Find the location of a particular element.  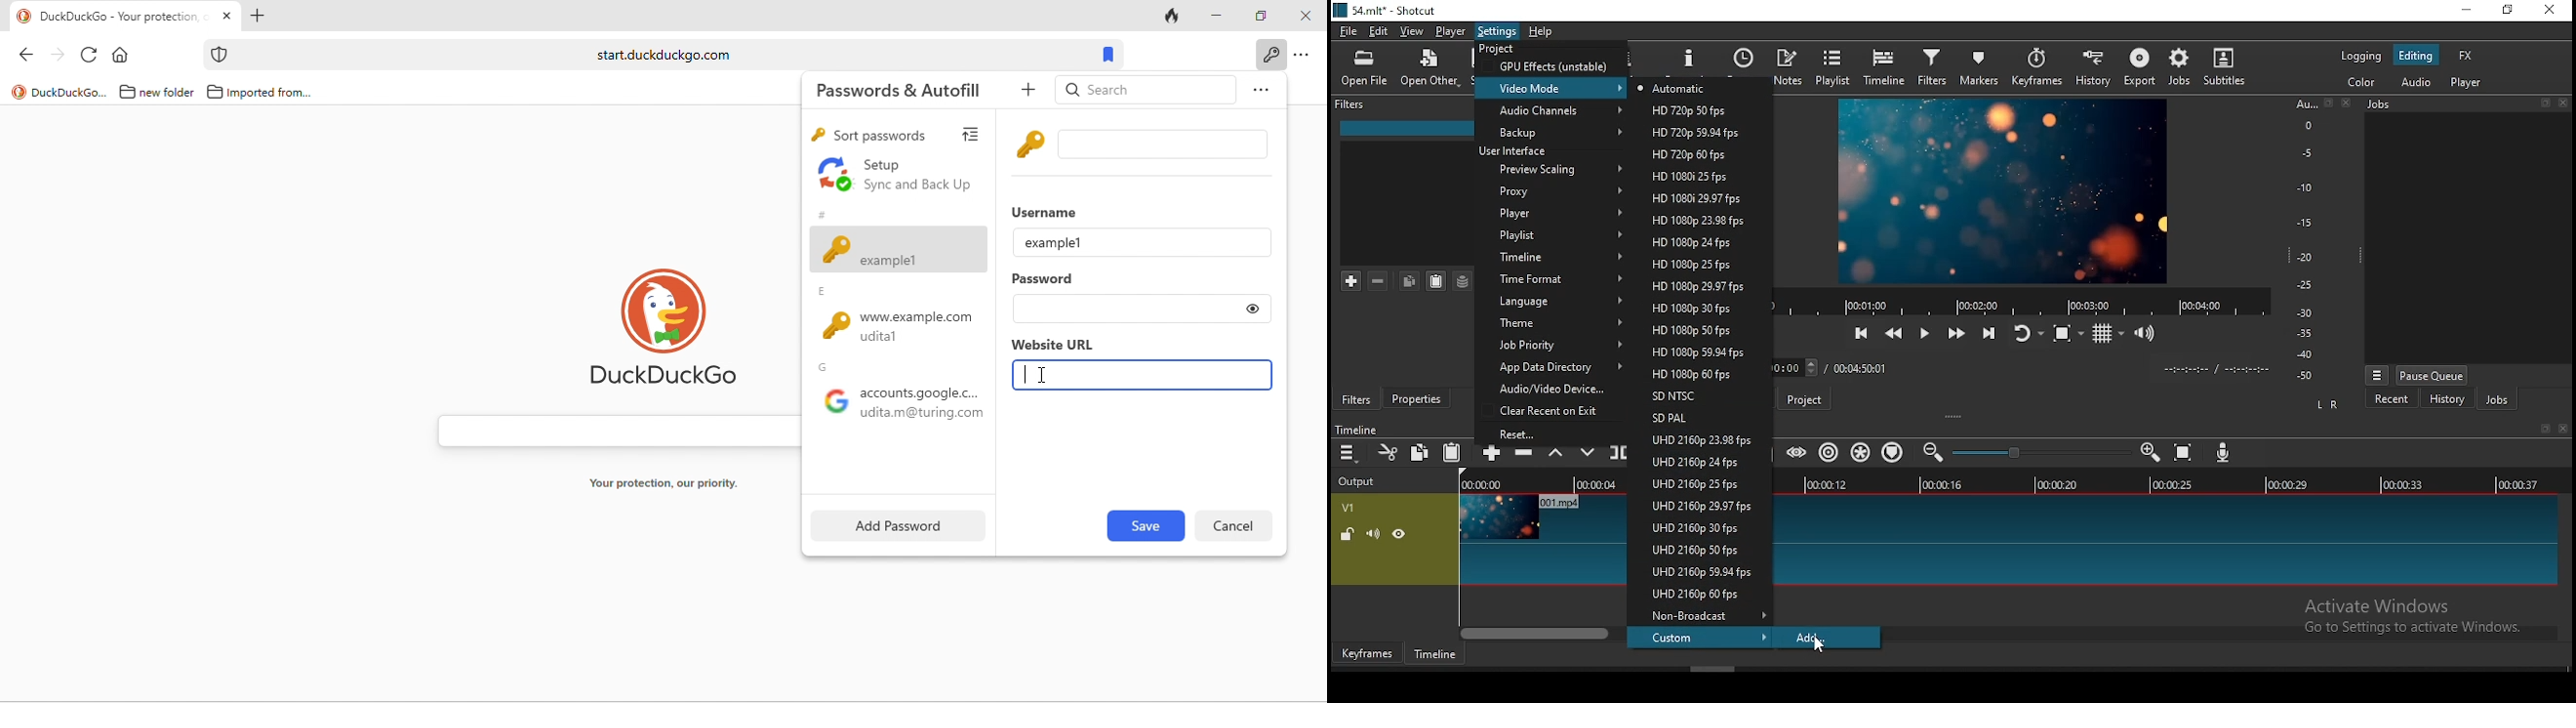

copy is located at coordinates (1409, 280).